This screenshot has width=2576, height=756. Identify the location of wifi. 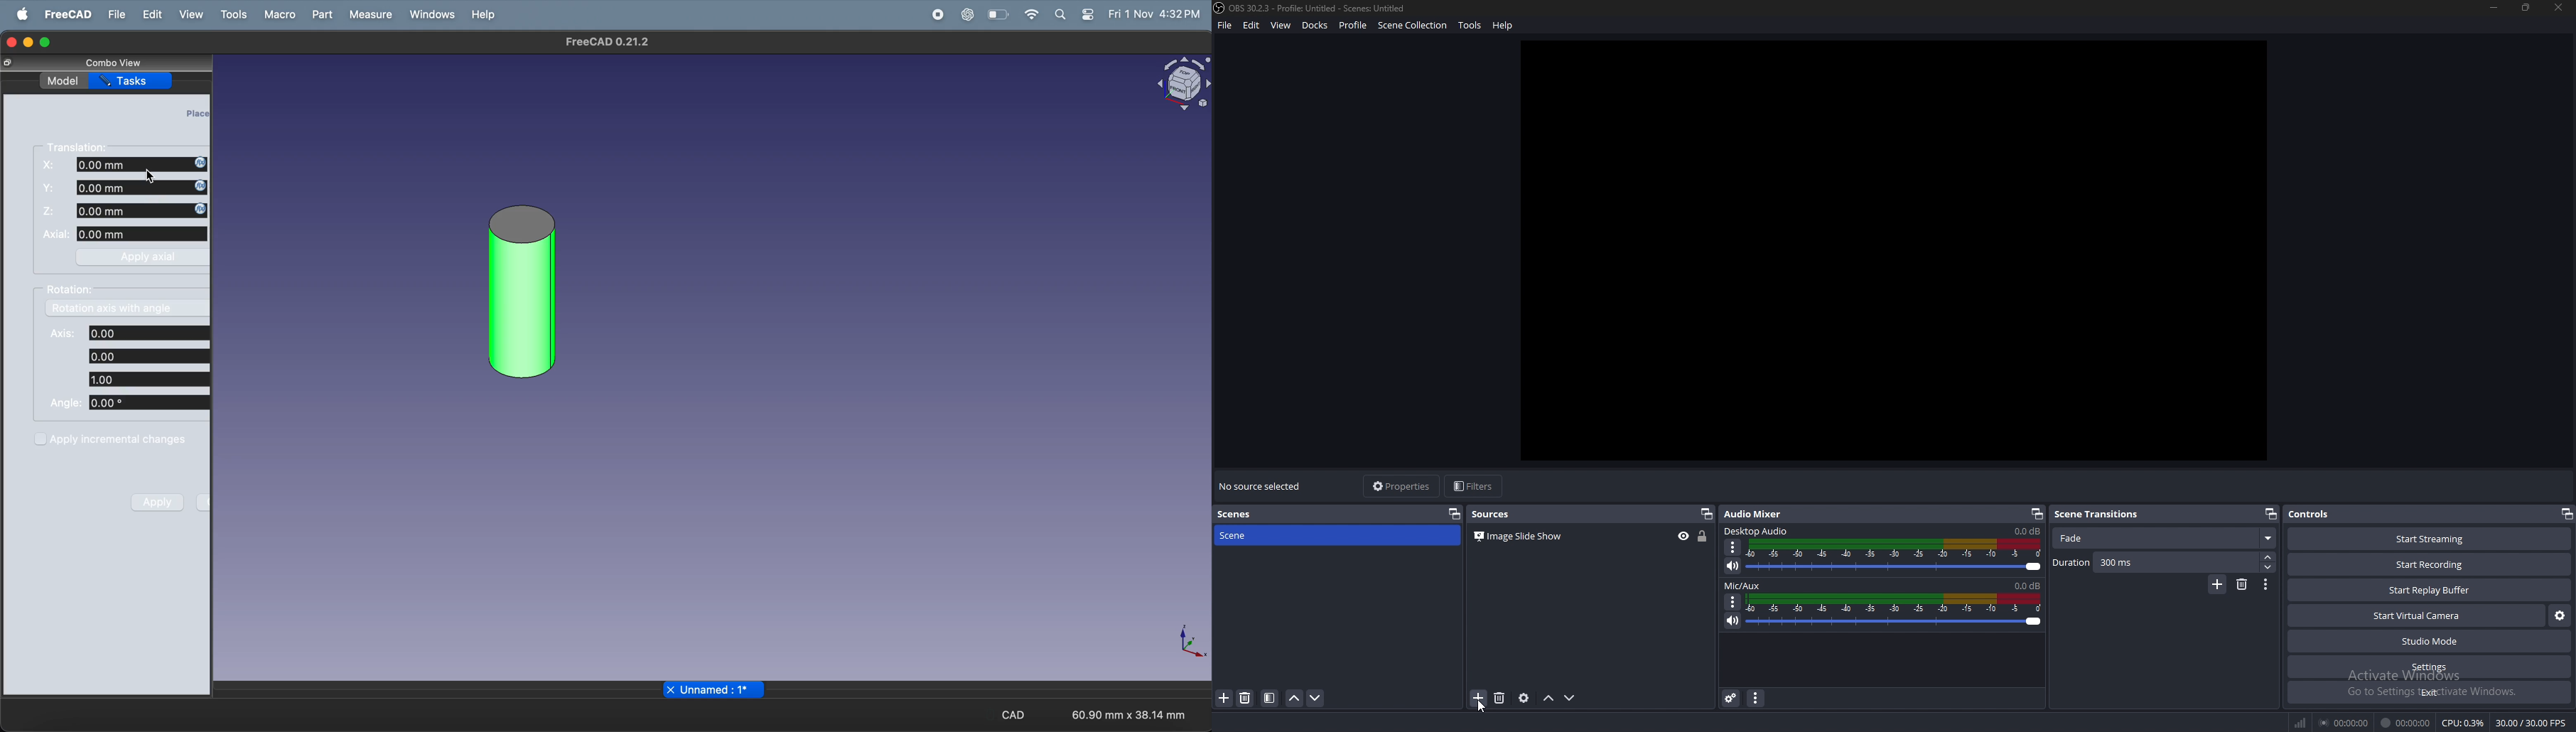
(1031, 14).